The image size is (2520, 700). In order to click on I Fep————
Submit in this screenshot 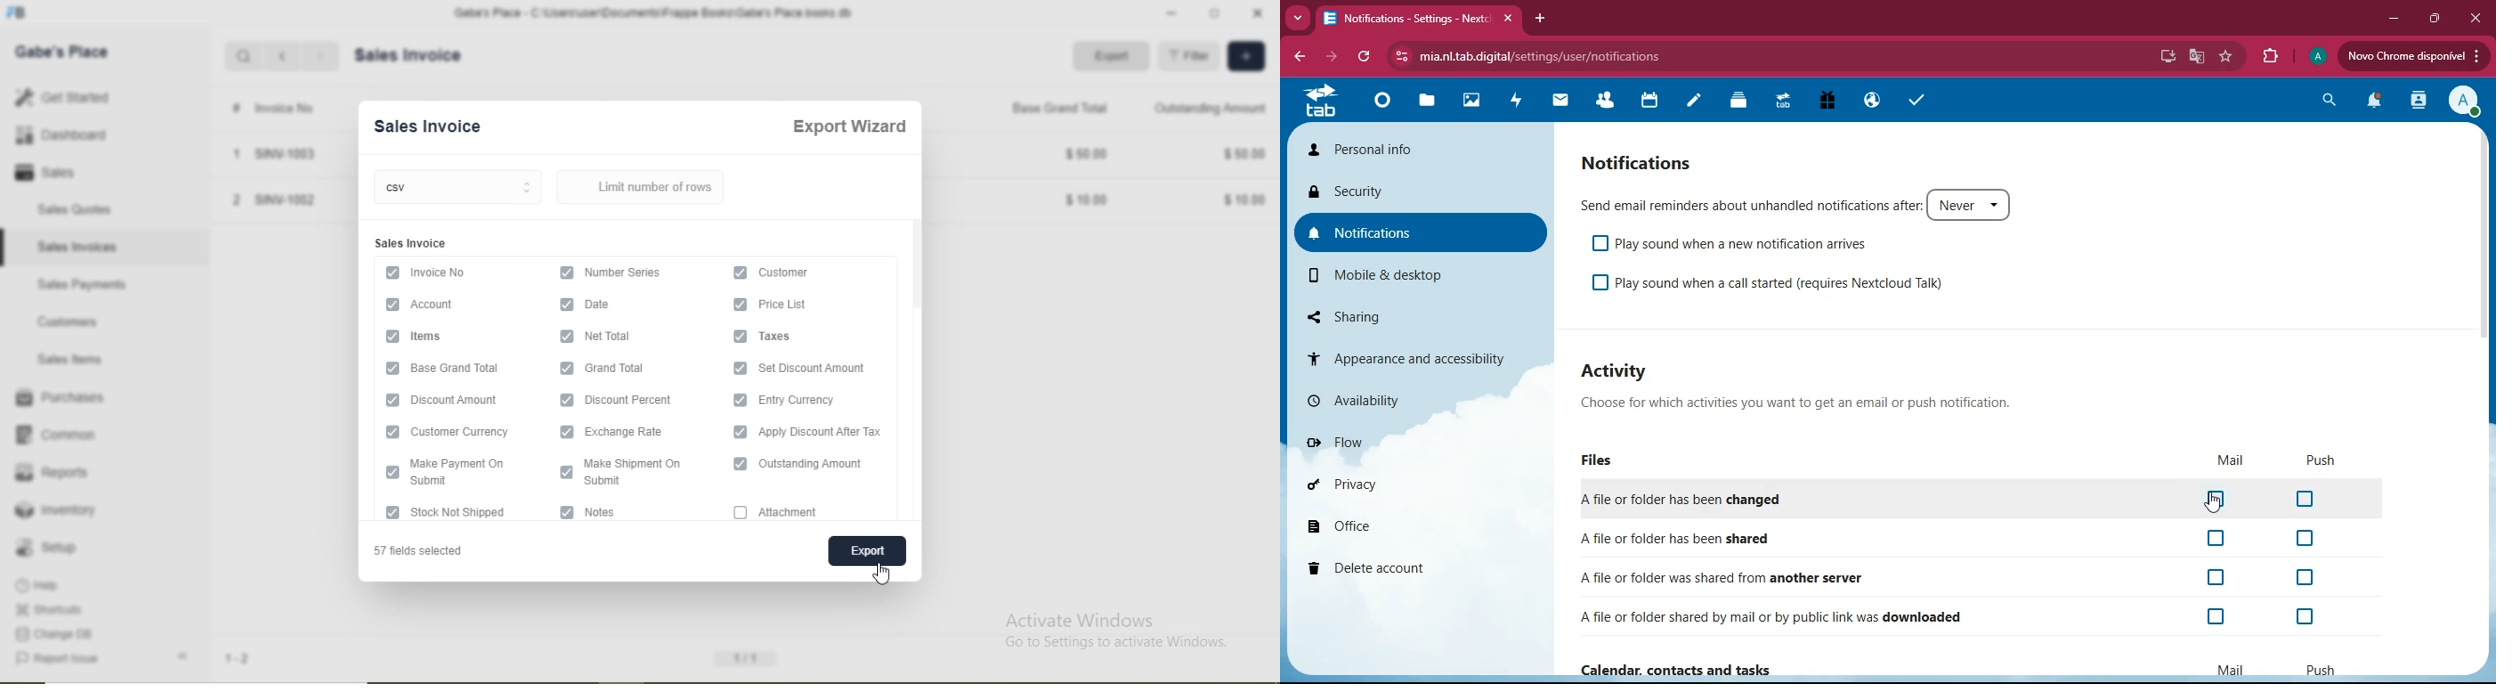, I will do `click(467, 473)`.